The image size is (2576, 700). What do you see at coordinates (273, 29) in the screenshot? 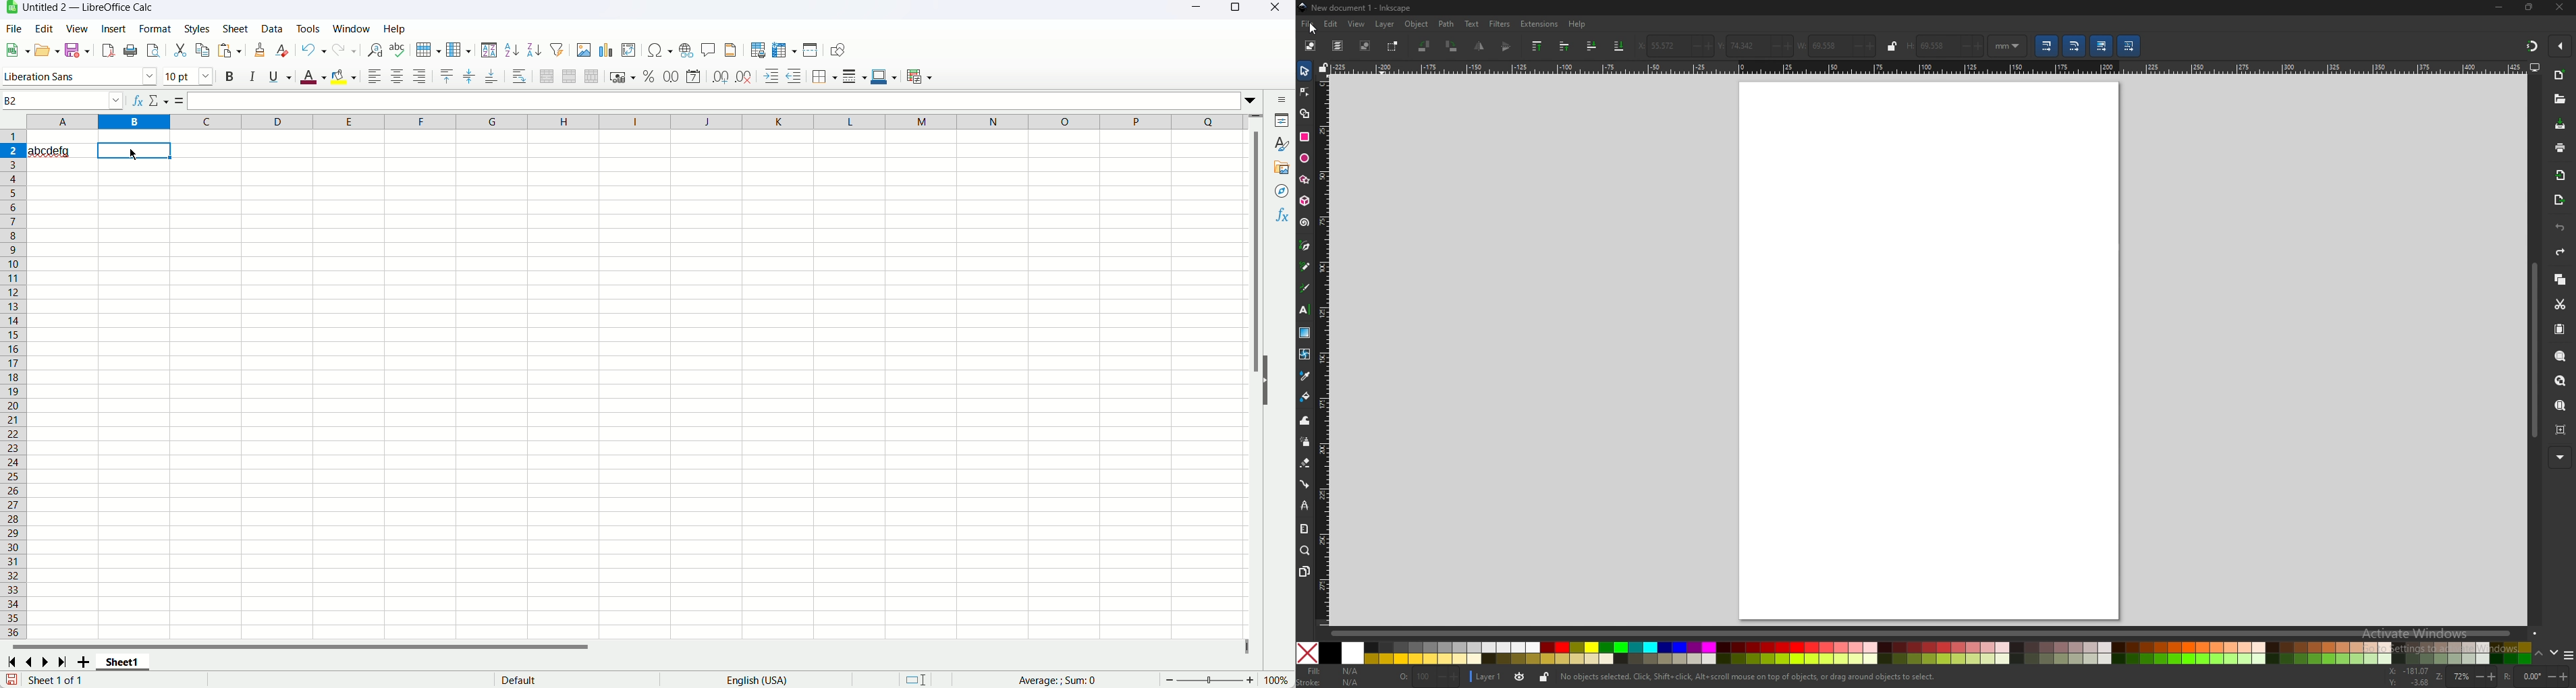
I see `data` at bounding box center [273, 29].